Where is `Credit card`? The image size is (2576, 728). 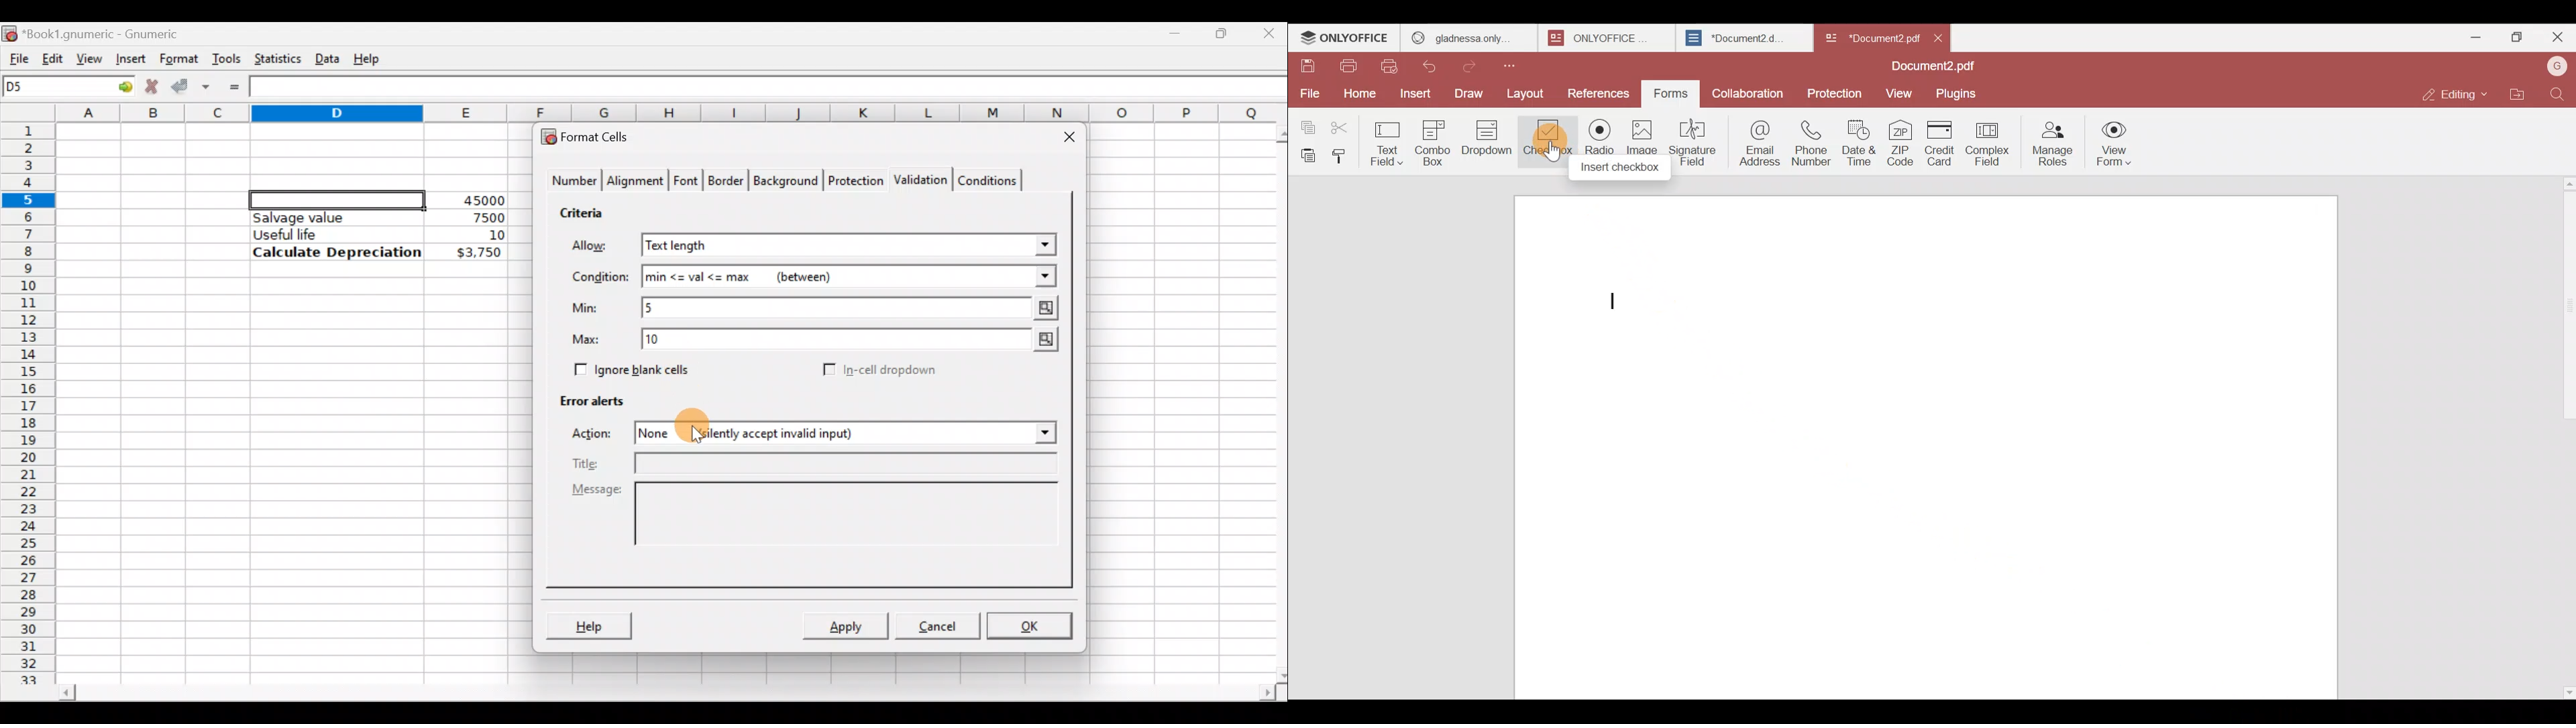 Credit card is located at coordinates (1937, 144).